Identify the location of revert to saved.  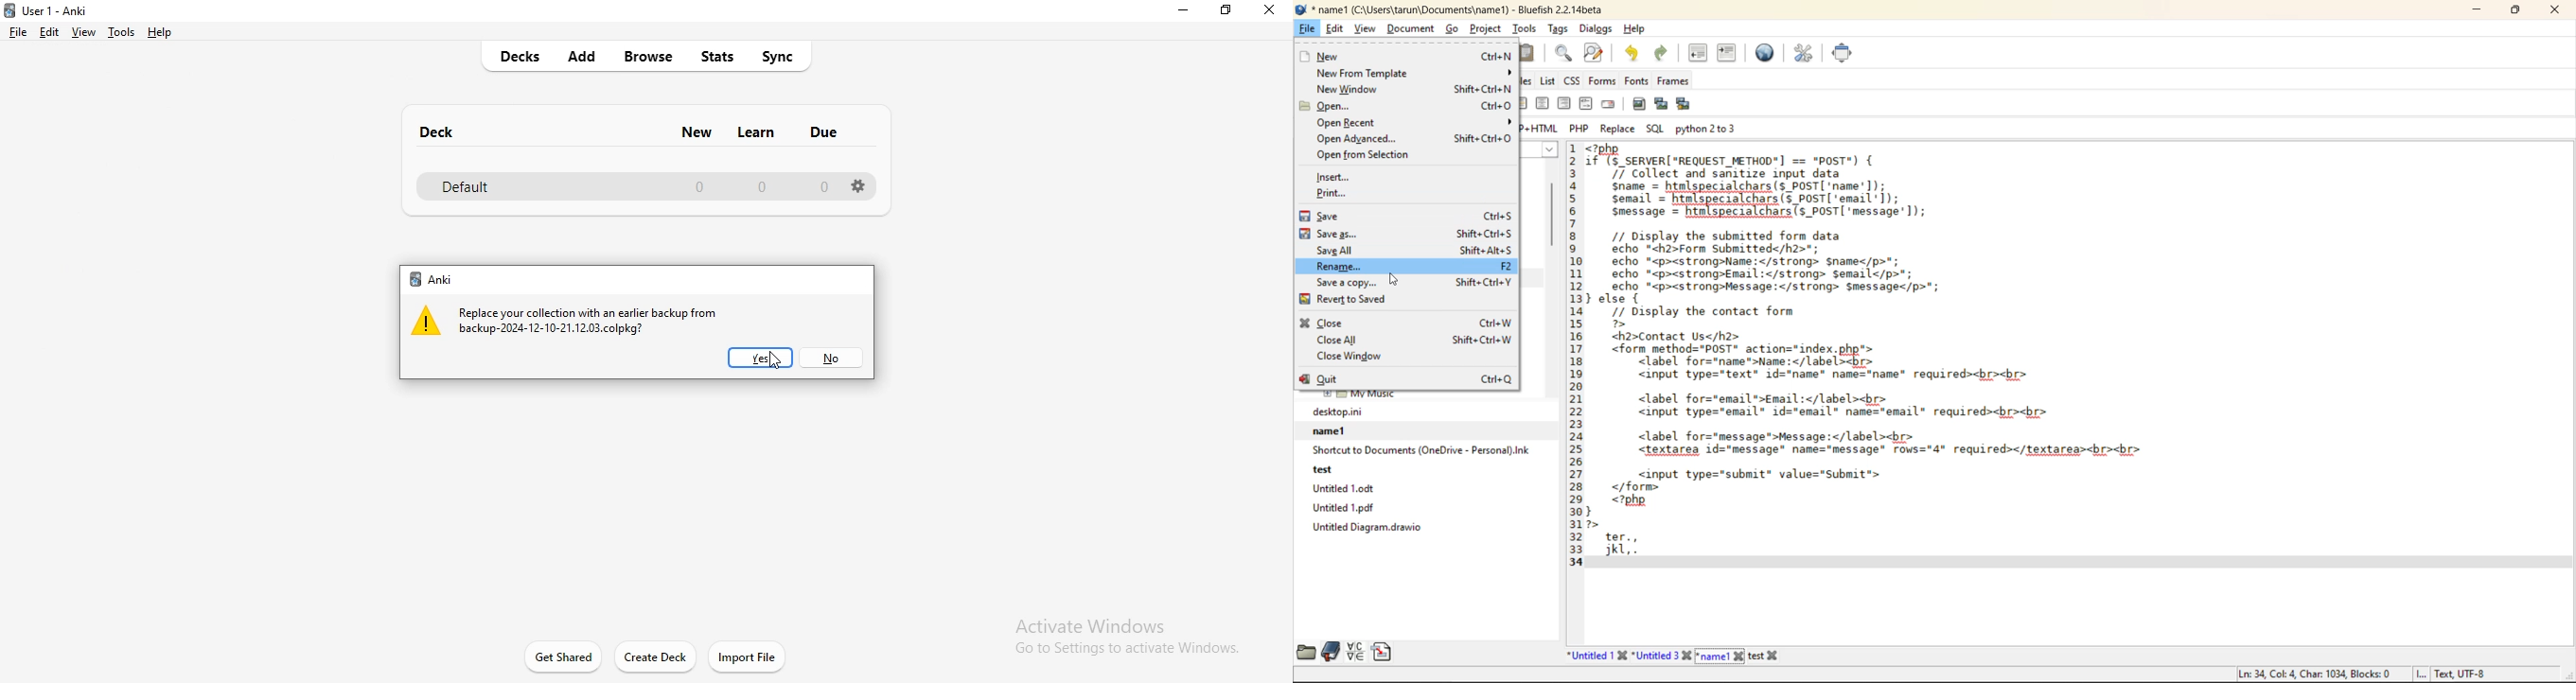
(1352, 301).